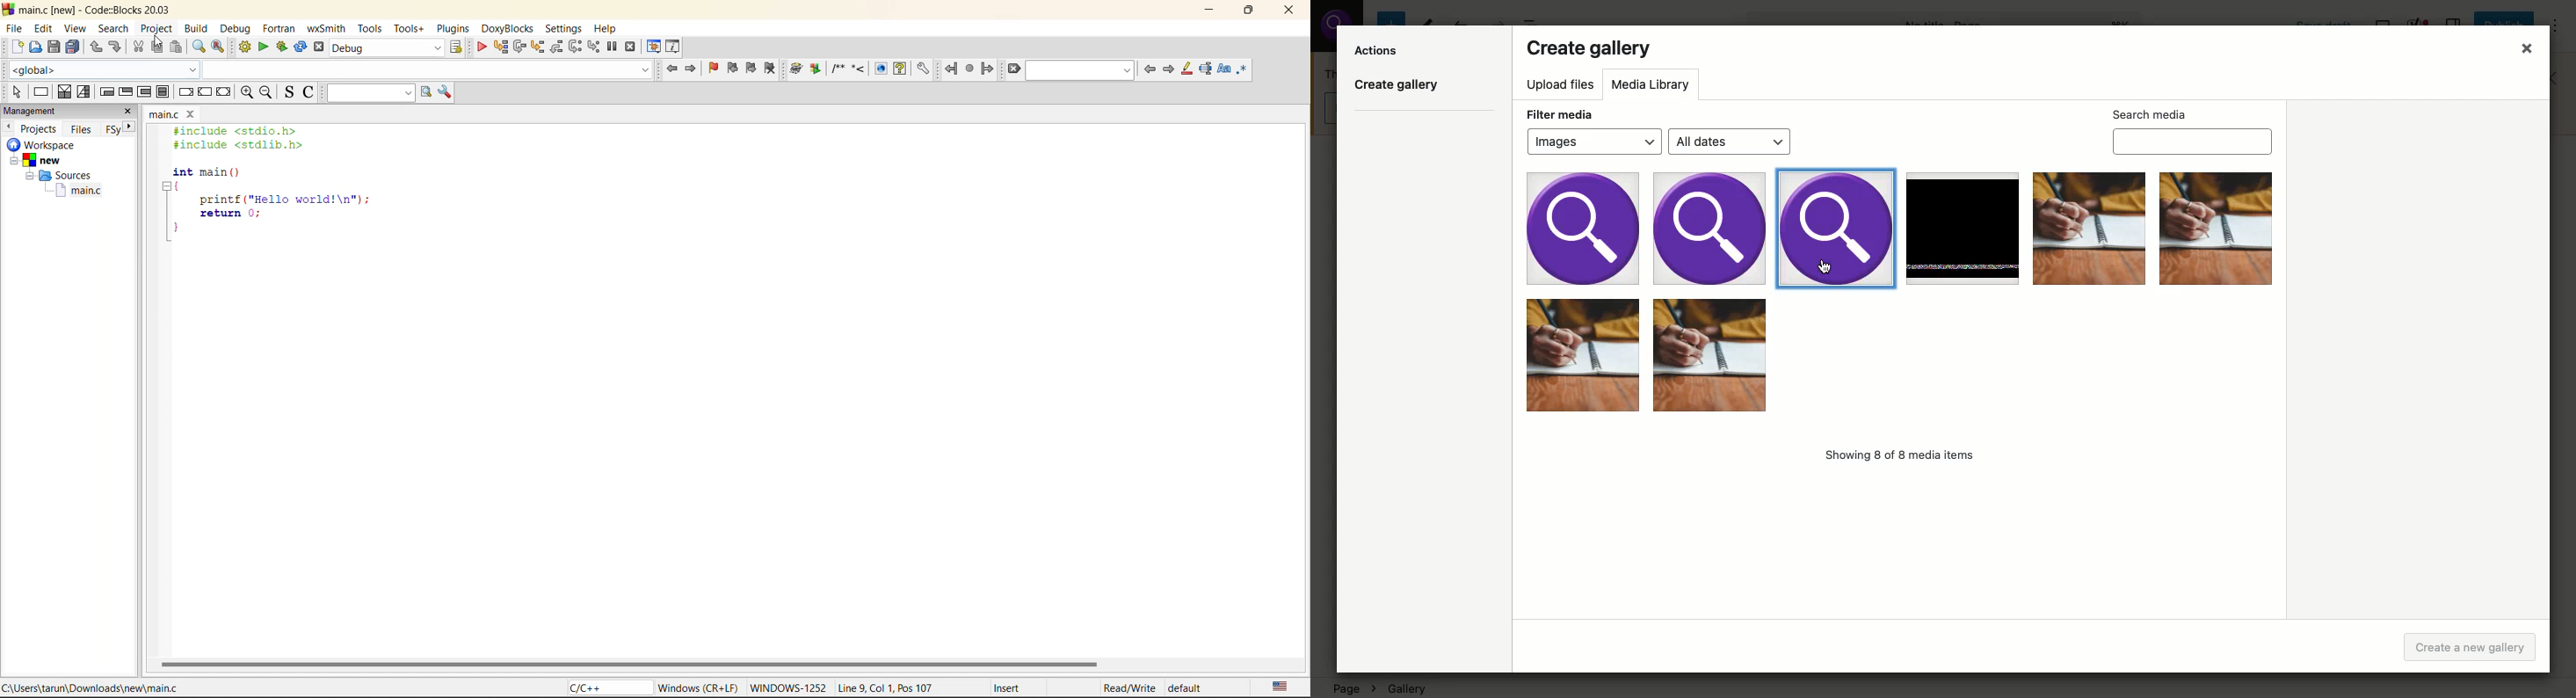 Image resolution: width=2576 pixels, height=700 pixels. What do you see at coordinates (900, 68) in the screenshot?
I see `View generated HTML Help documentation` at bounding box center [900, 68].